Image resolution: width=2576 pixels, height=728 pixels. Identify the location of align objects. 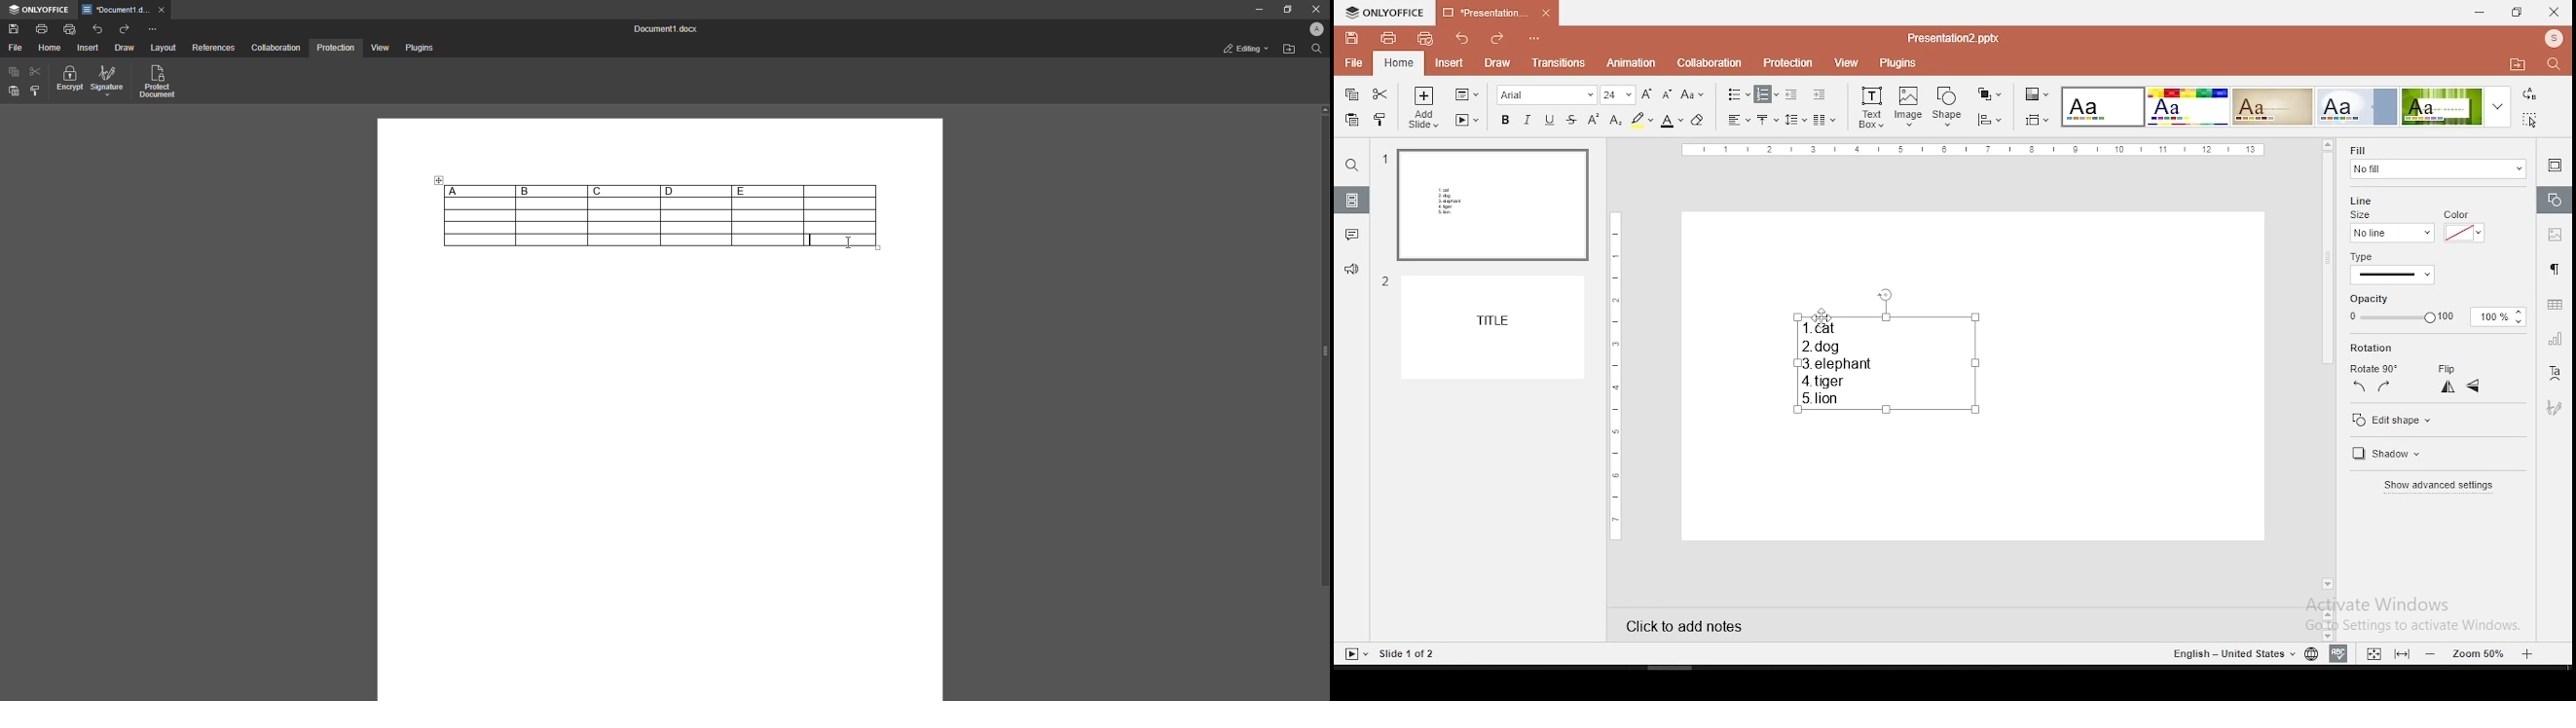
(1988, 120).